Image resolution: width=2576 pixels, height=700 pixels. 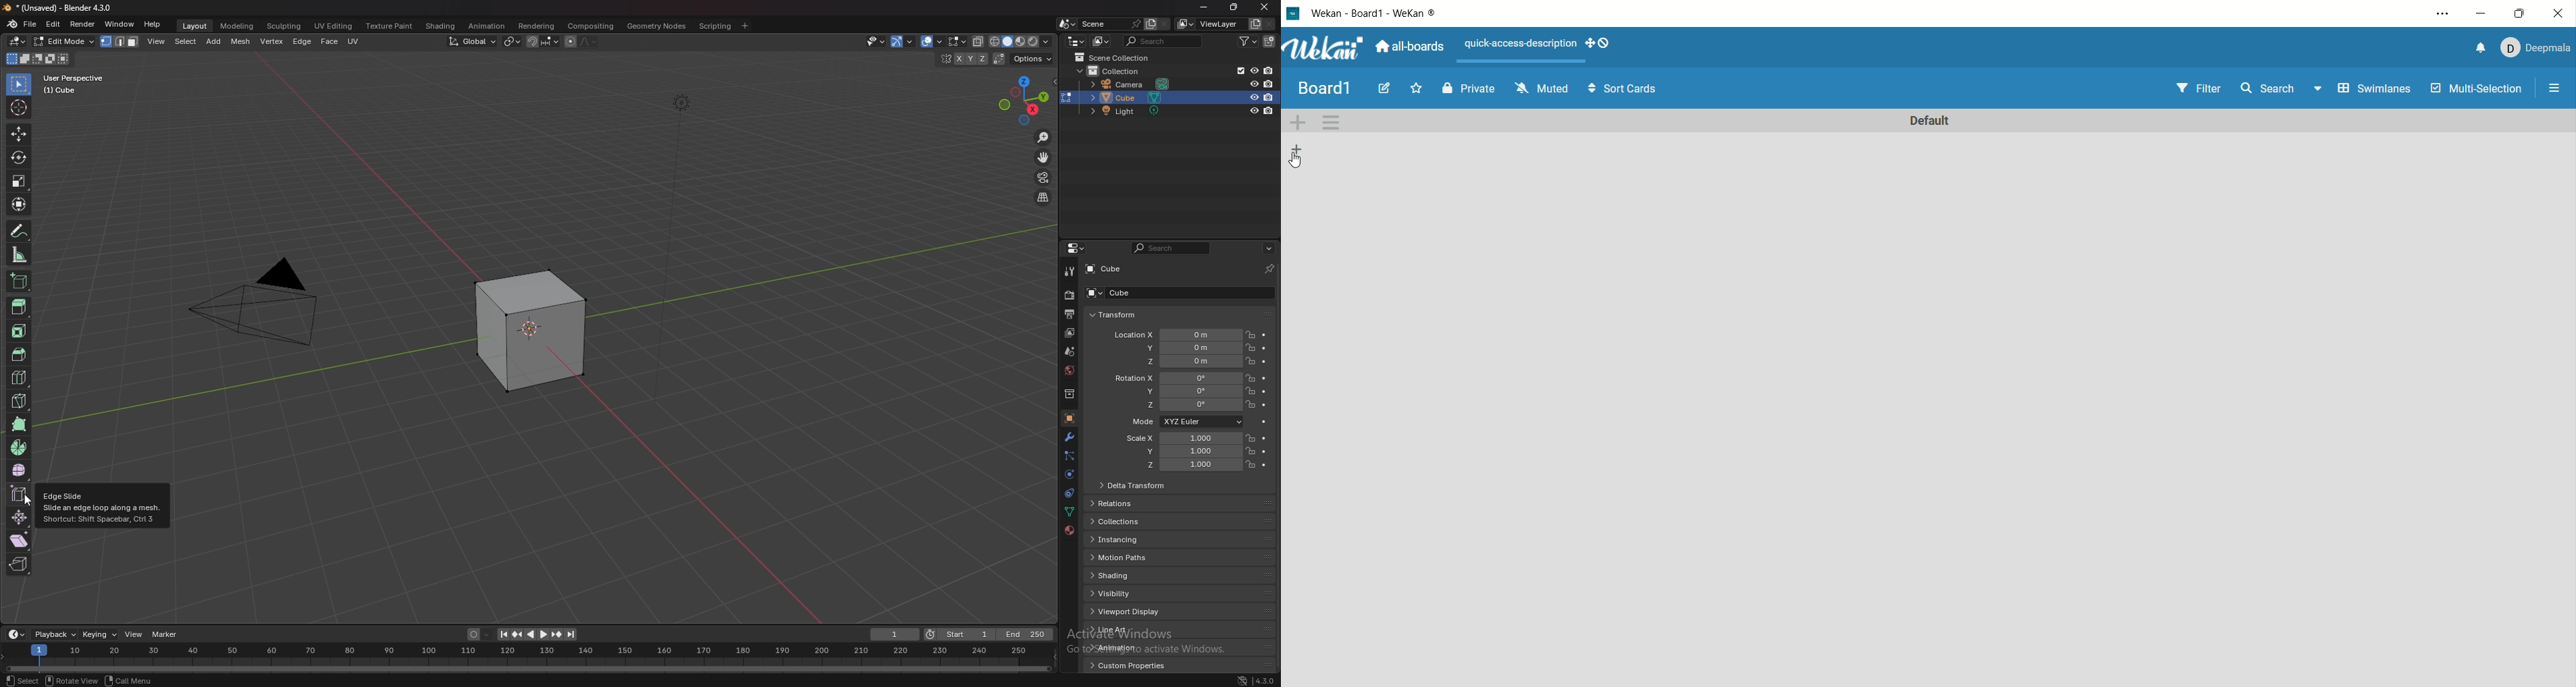 What do you see at coordinates (1134, 486) in the screenshot?
I see `delta transform` at bounding box center [1134, 486].